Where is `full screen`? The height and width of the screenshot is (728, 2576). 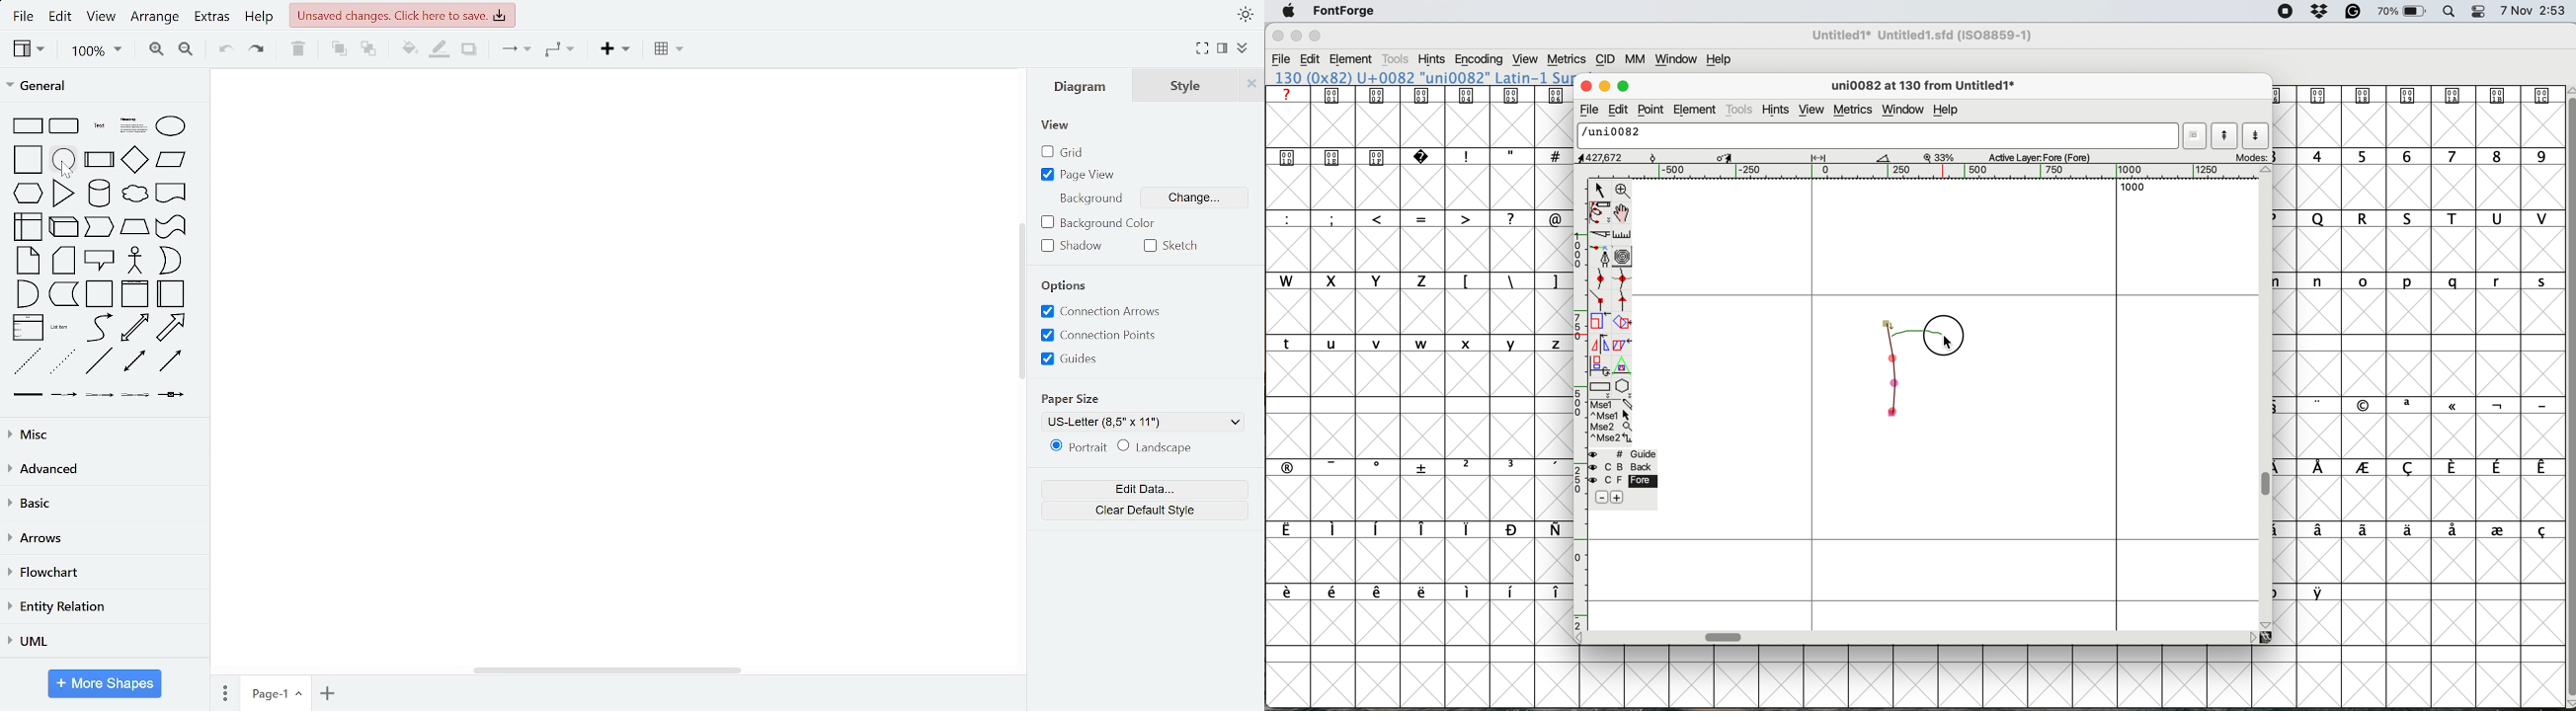
full screen is located at coordinates (1201, 47).